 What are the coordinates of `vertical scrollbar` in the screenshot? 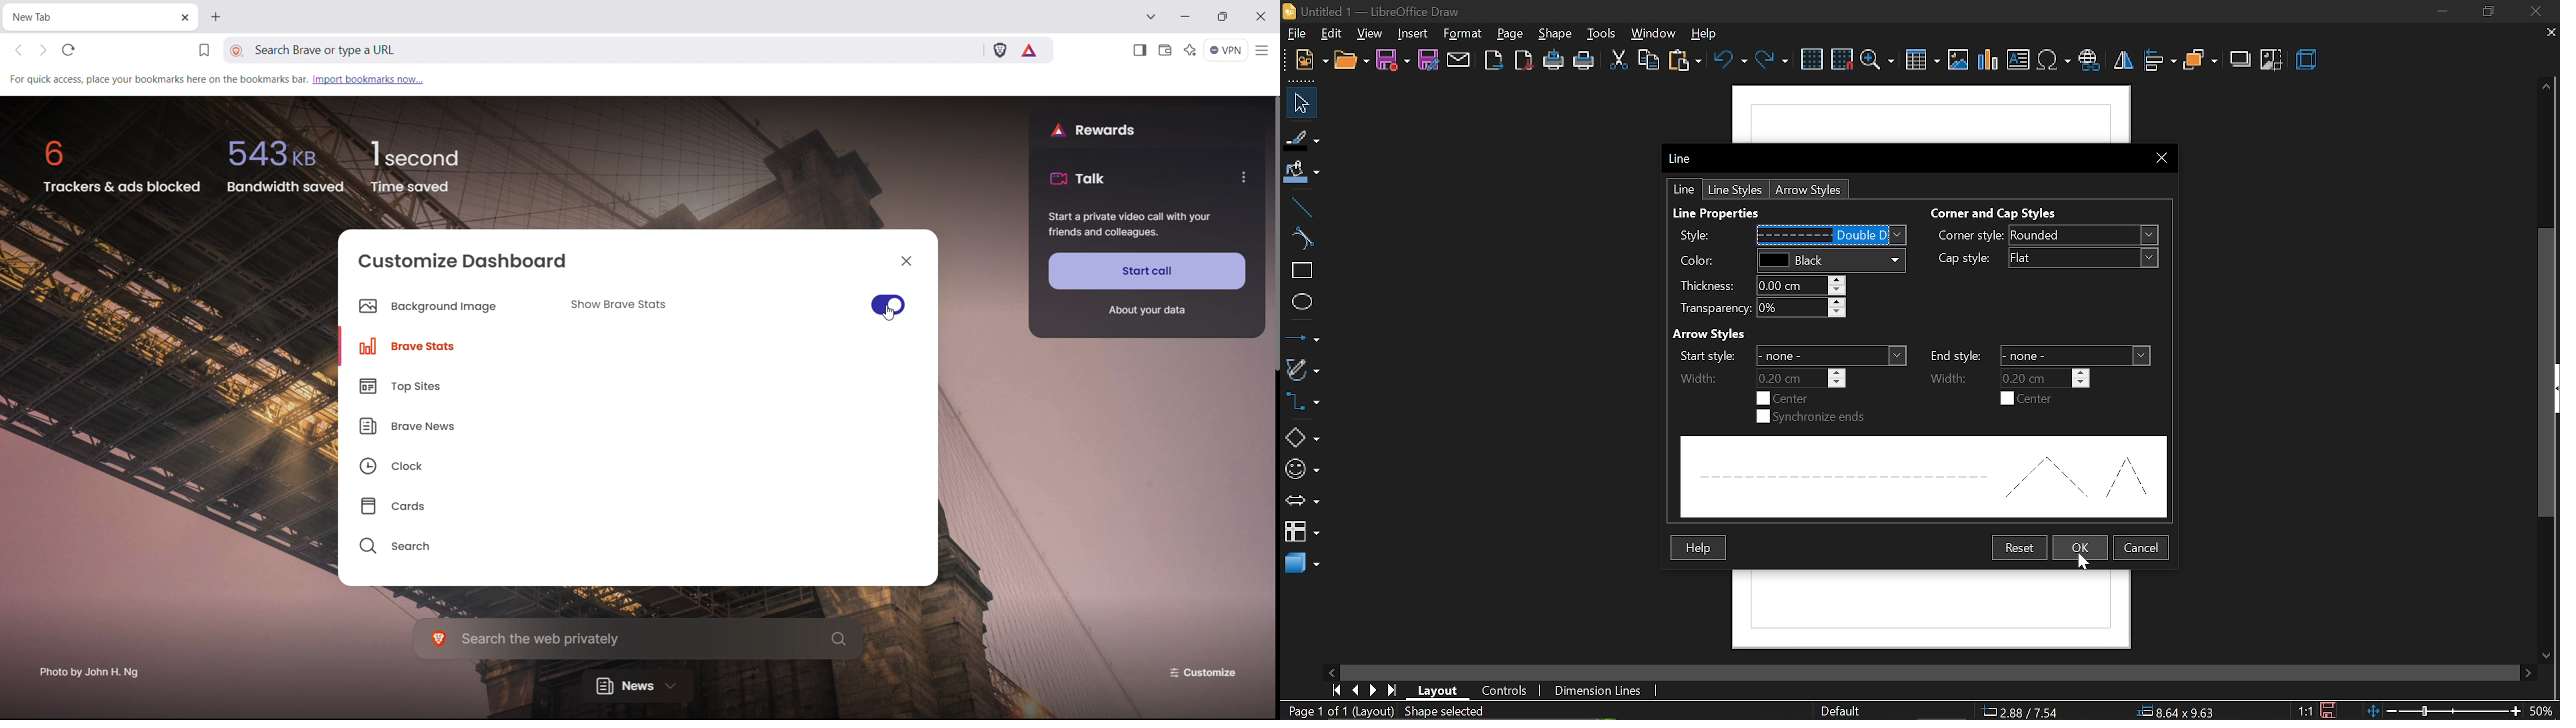 It's located at (2549, 372).